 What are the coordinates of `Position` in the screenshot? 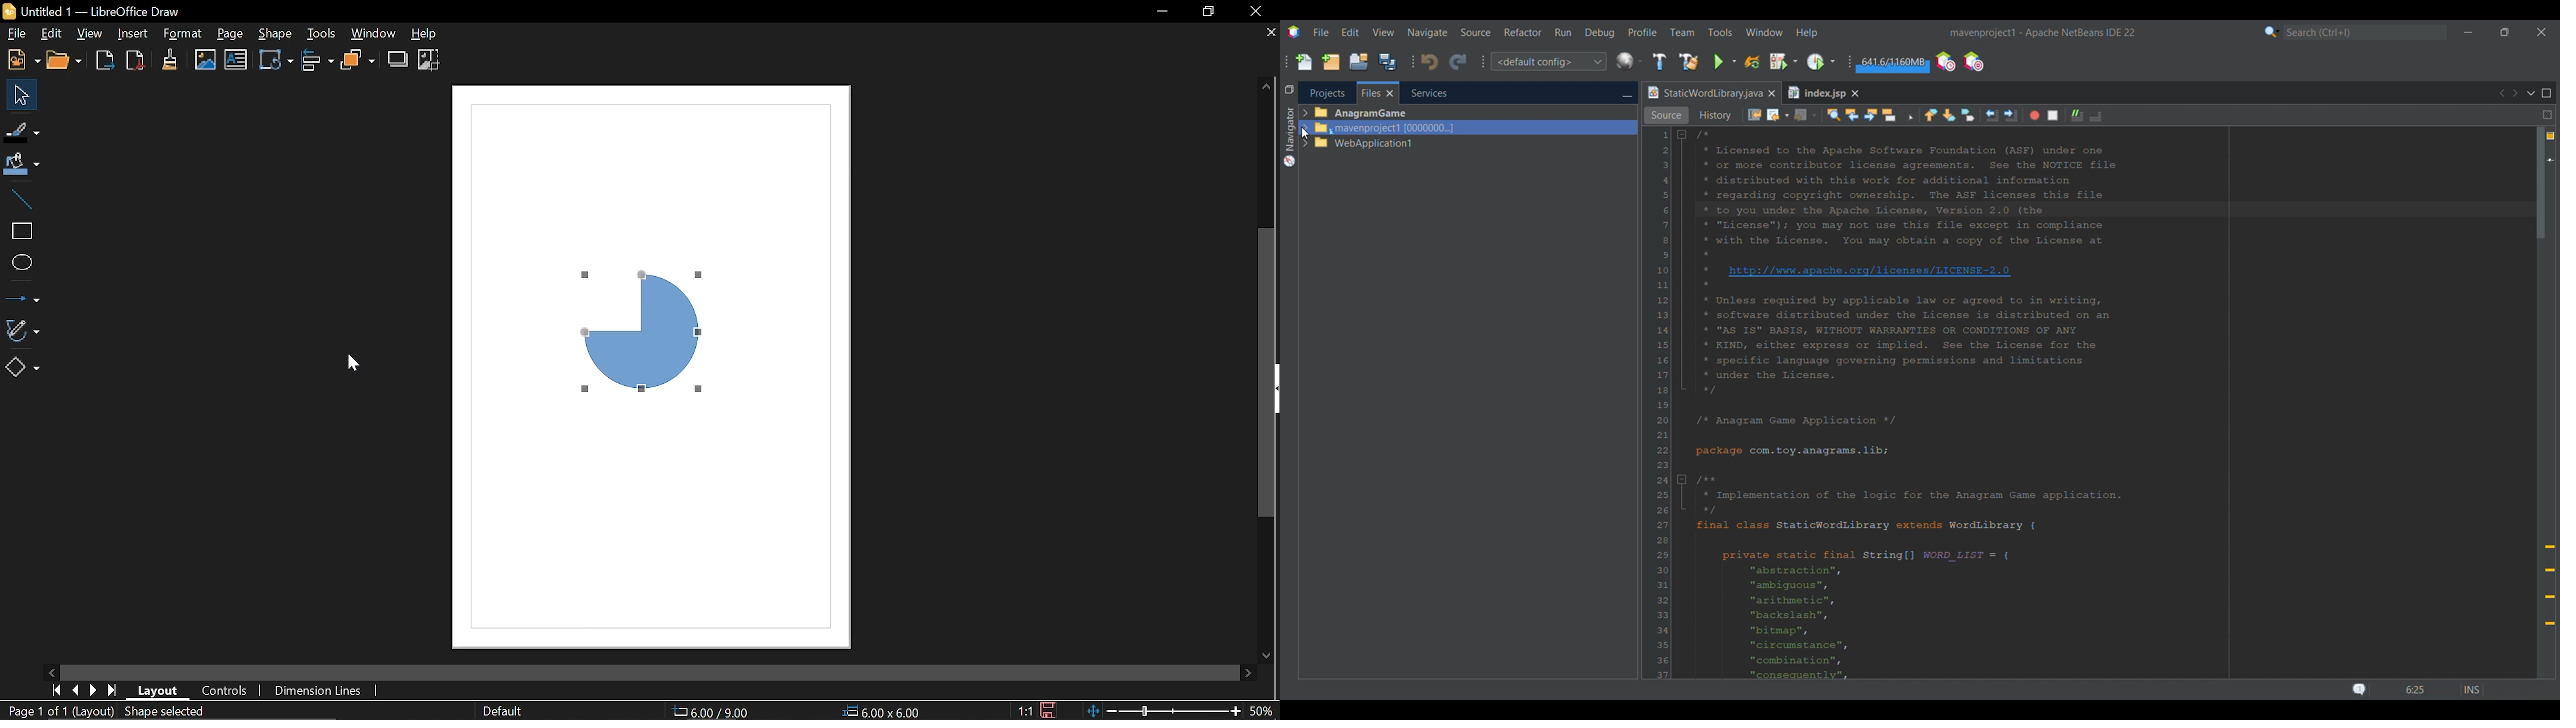 It's located at (712, 712).